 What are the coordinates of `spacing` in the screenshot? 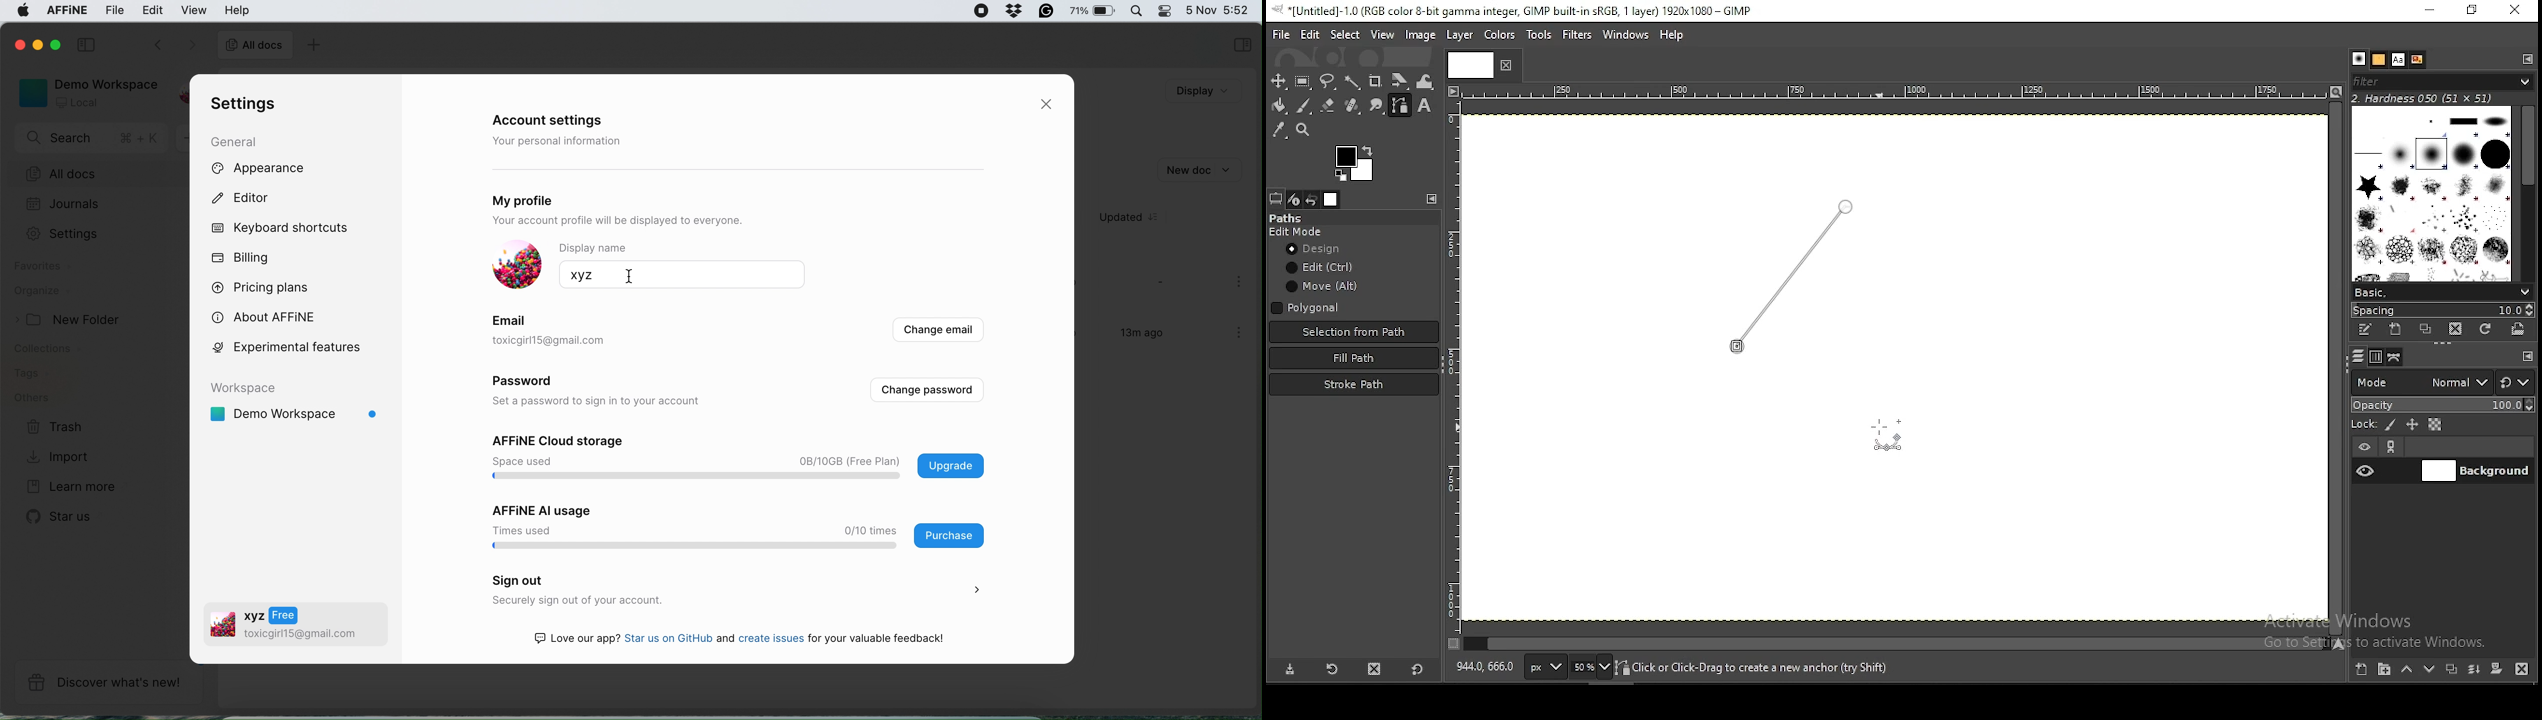 It's located at (2442, 310).